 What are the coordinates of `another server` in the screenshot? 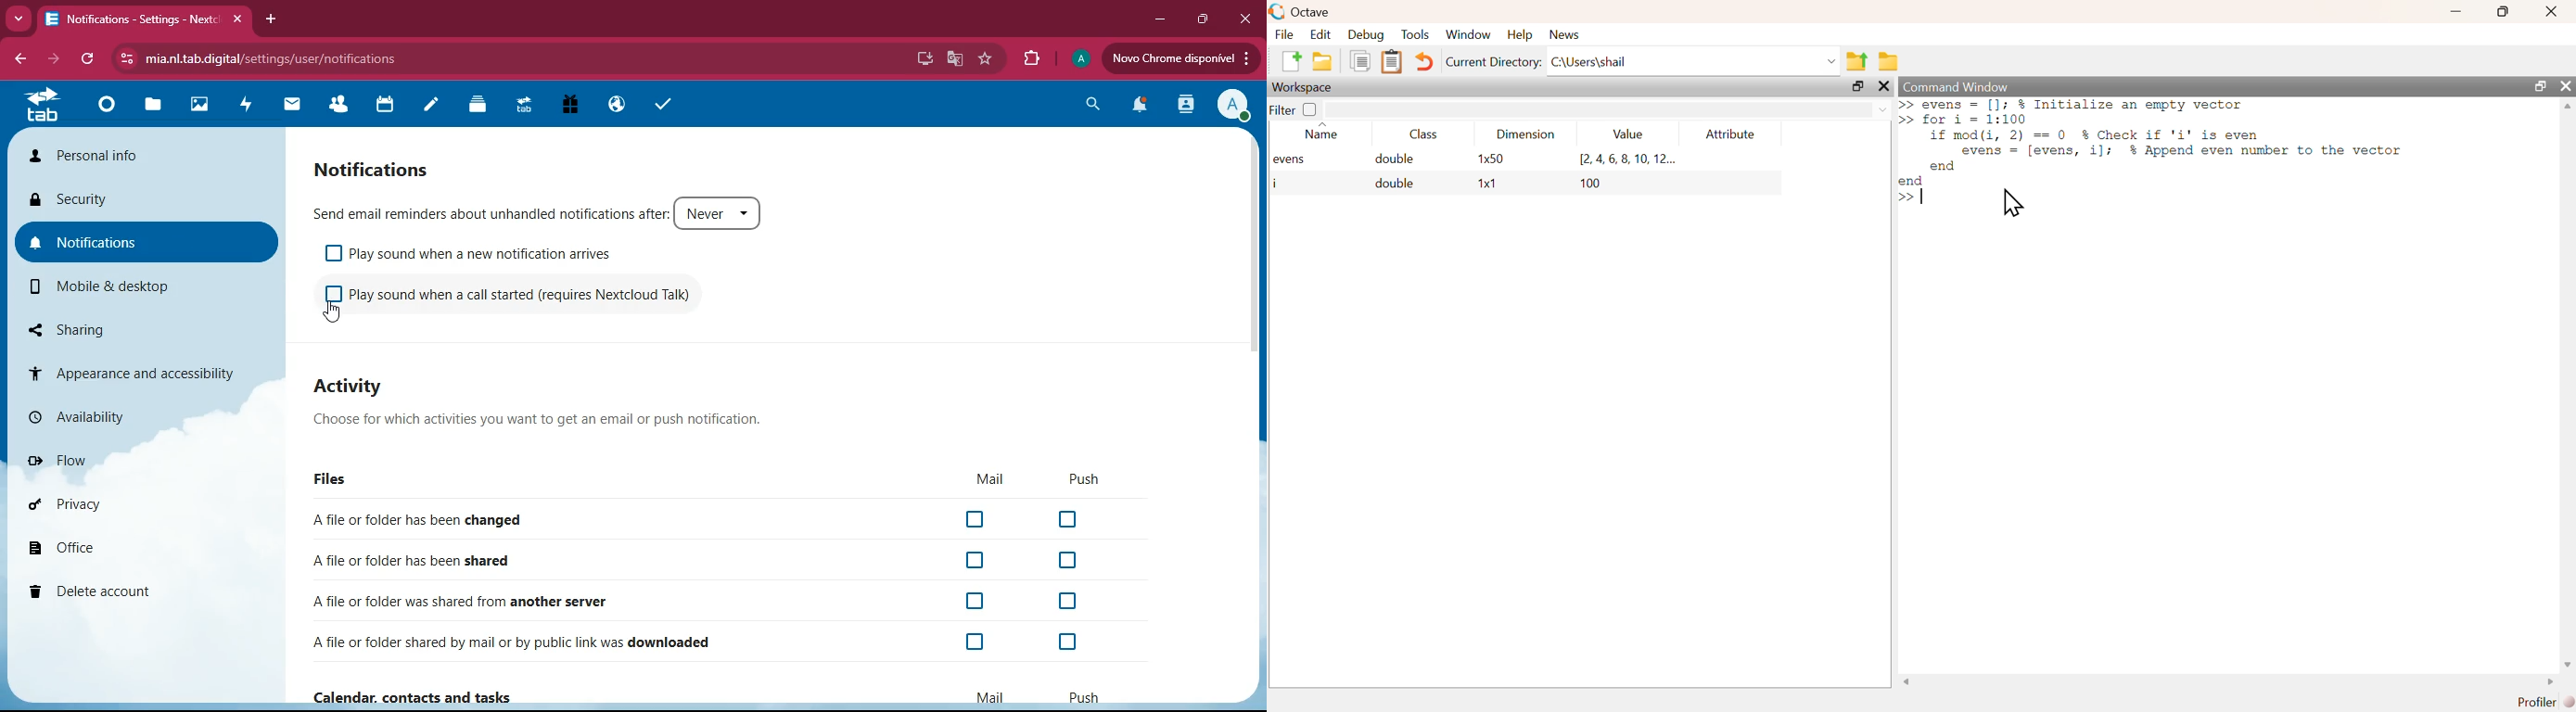 It's located at (461, 602).